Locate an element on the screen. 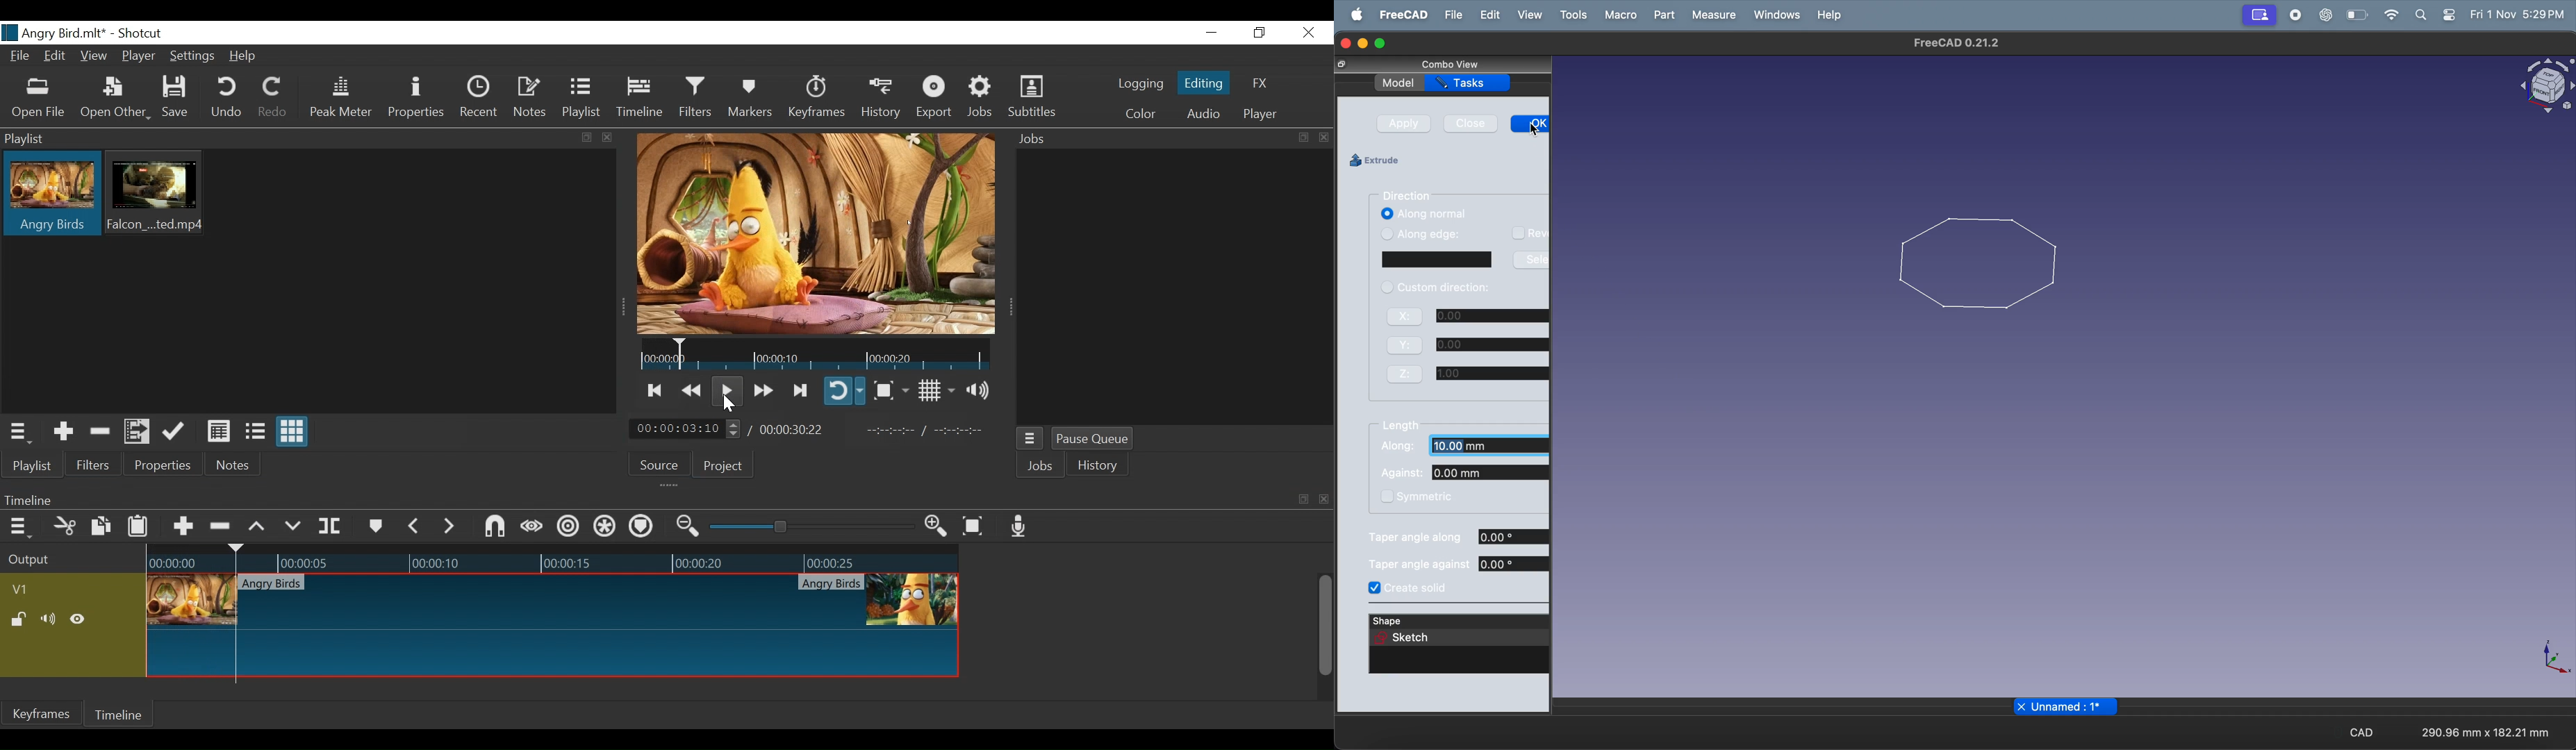 The height and width of the screenshot is (756, 2576). taper angle agiainst is located at coordinates (1451, 567).